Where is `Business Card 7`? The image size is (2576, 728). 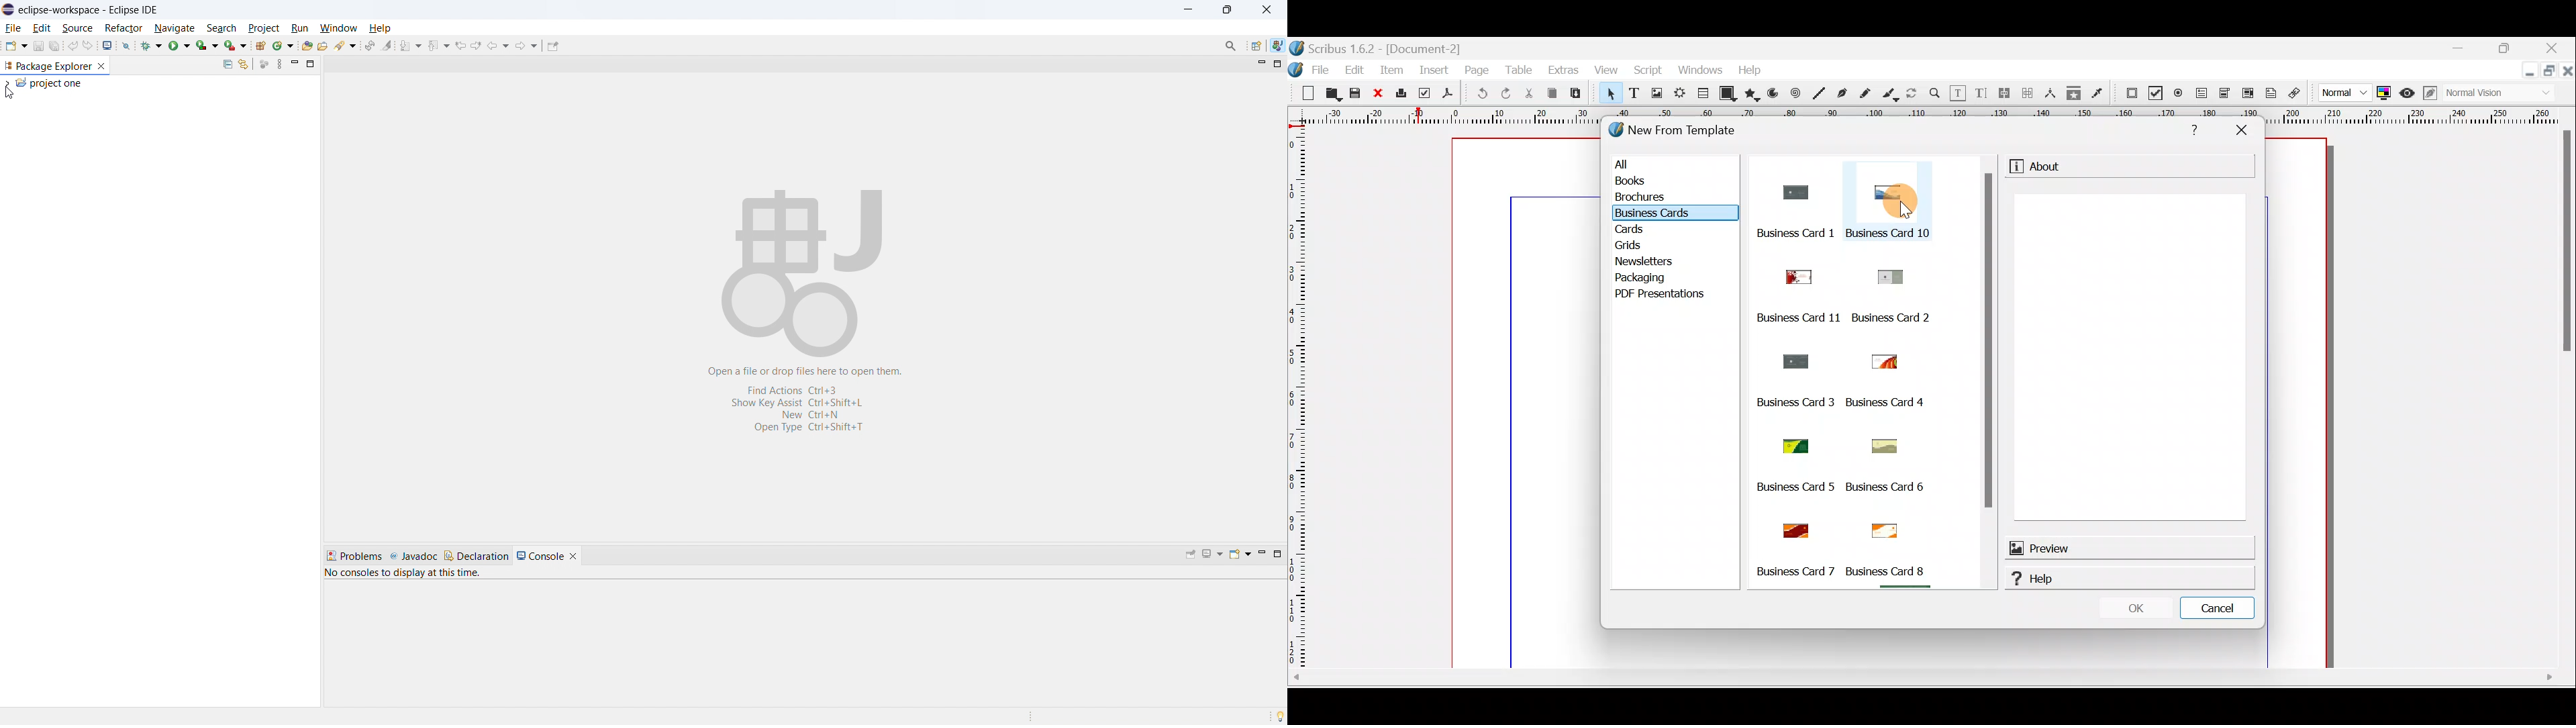 Business Card 7 is located at coordinates (1795, 572).